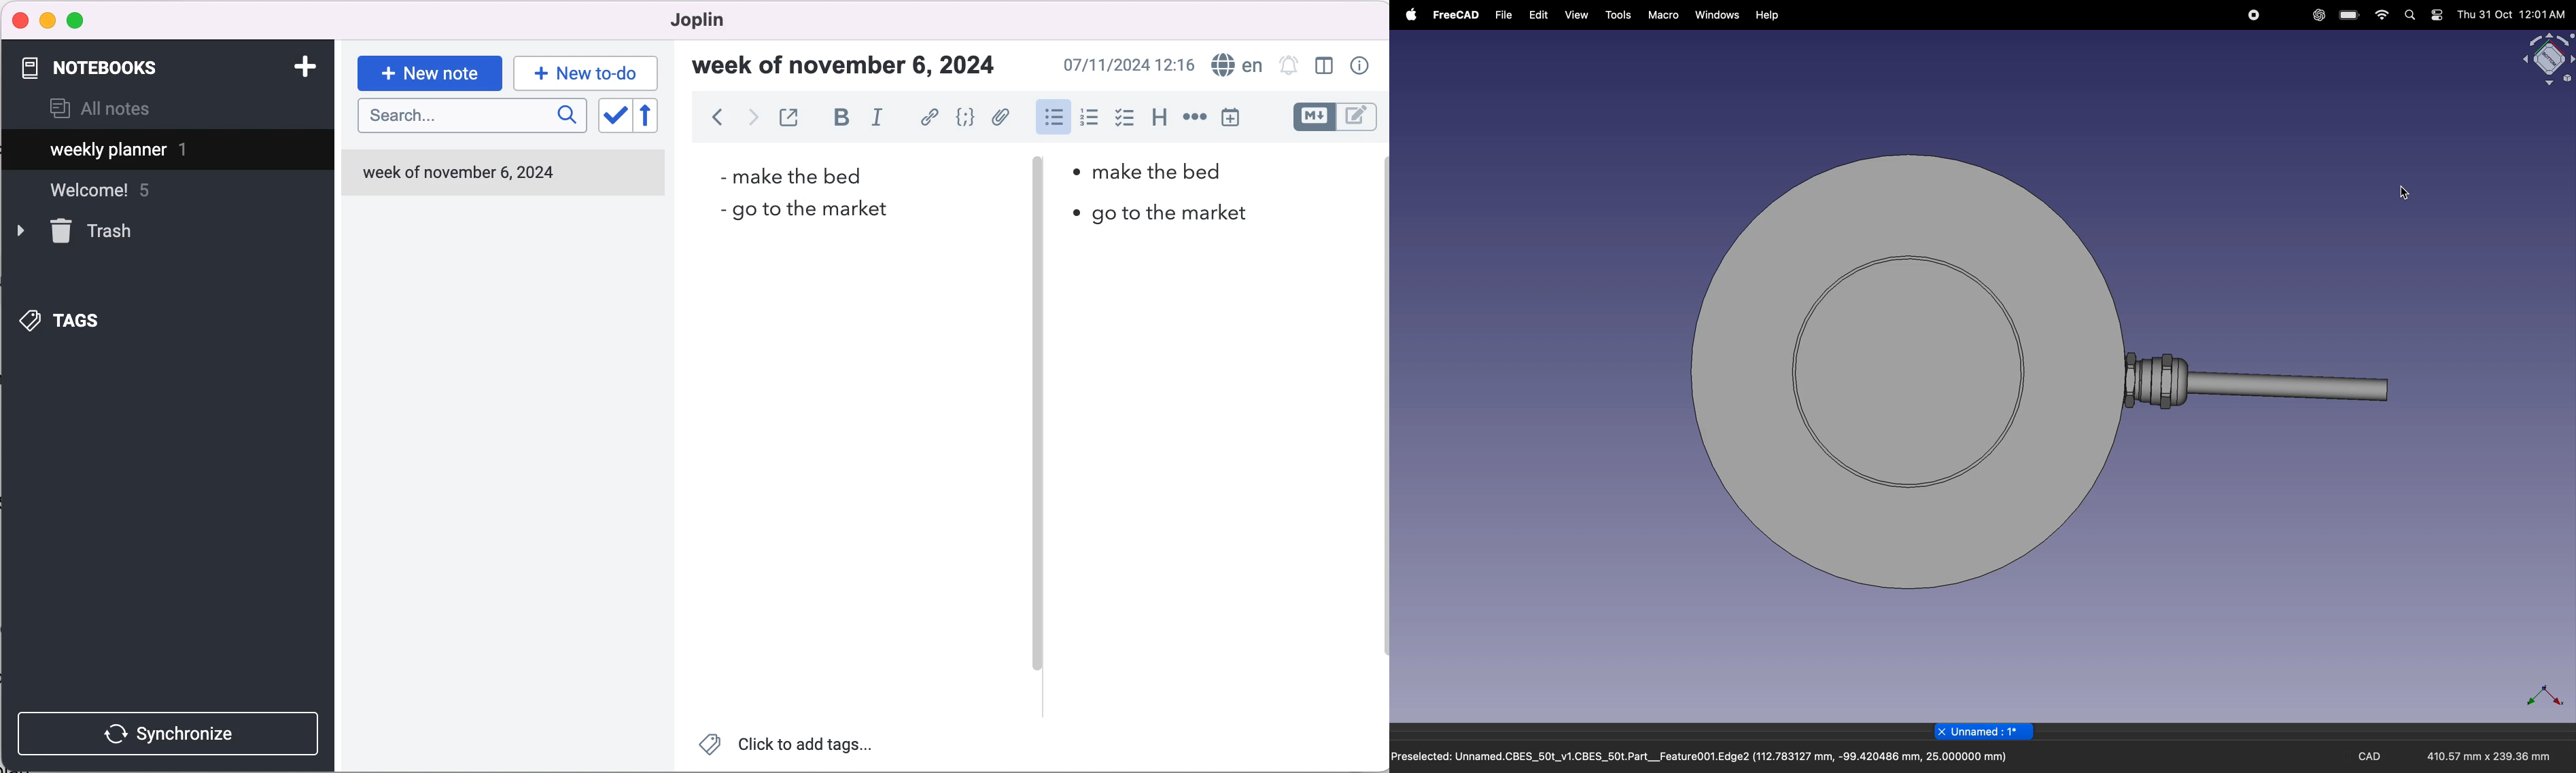  I want to click on view, so click(1575, 15).